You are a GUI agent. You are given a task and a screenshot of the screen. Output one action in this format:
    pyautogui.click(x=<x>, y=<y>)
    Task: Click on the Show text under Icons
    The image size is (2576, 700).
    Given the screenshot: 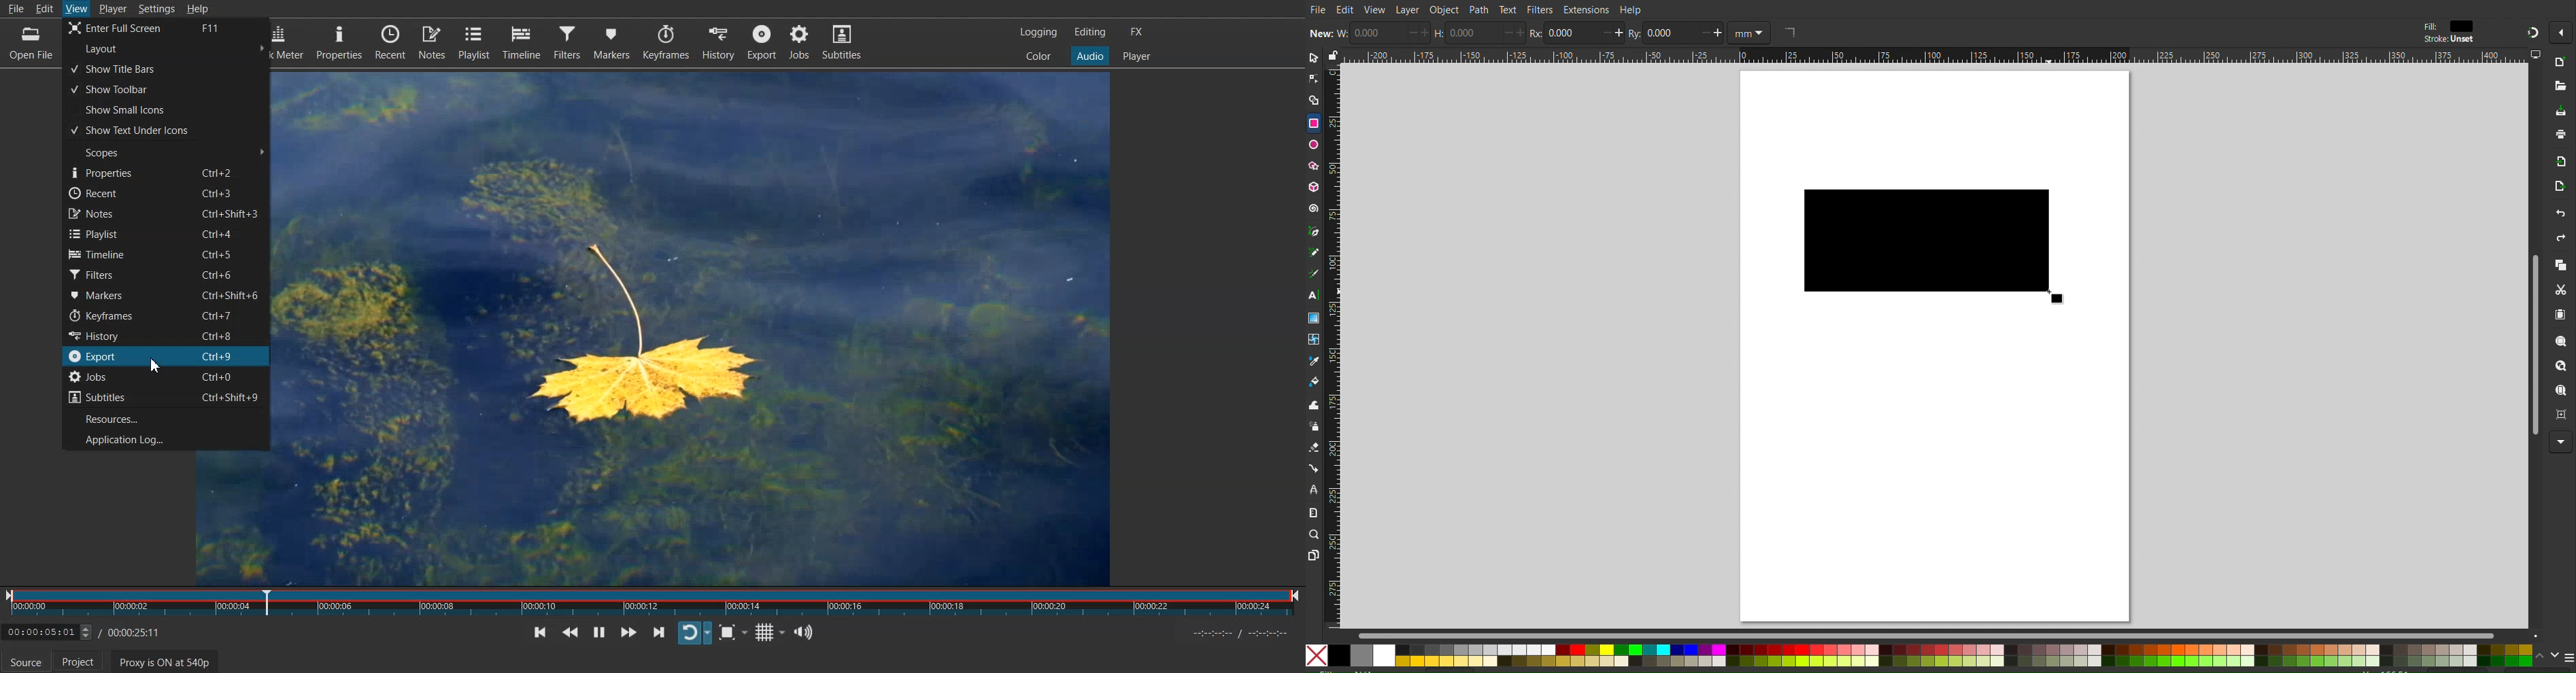 What is the action you would take?
    pyautogui.click(x=165, y=130)
    